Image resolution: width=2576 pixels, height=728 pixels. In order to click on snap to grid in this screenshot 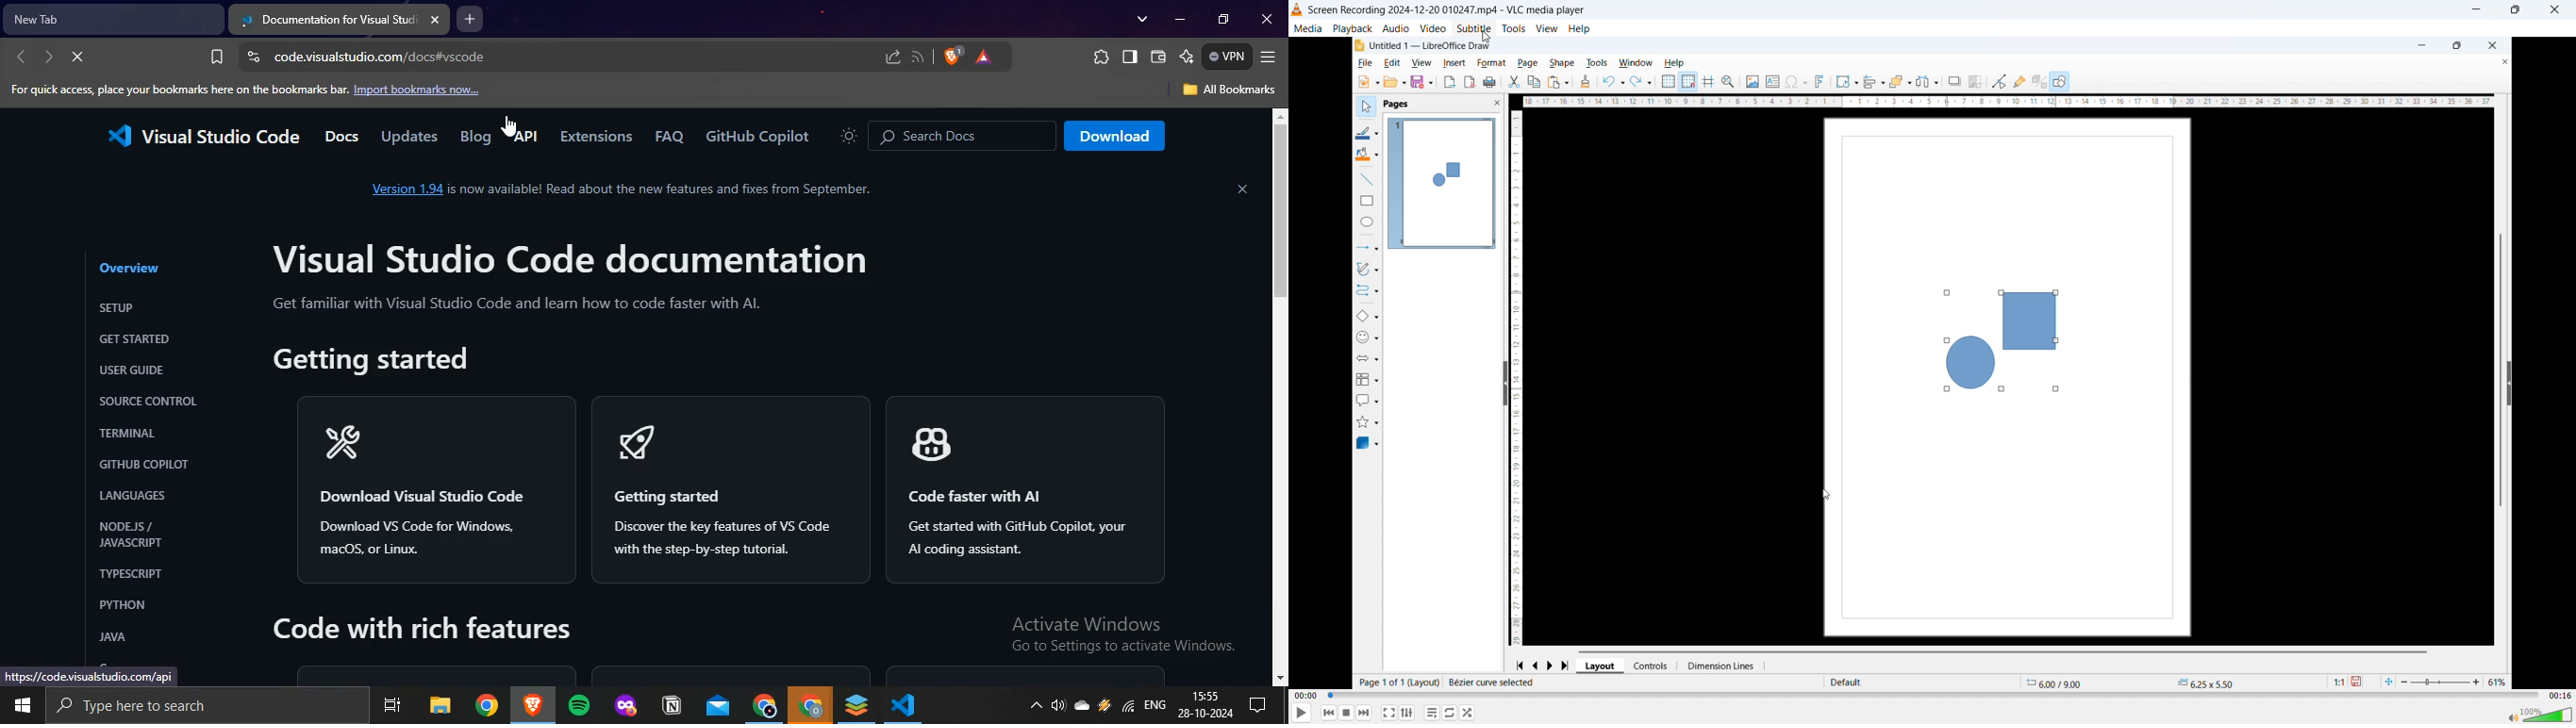, I will do `click(1690, 82)`.